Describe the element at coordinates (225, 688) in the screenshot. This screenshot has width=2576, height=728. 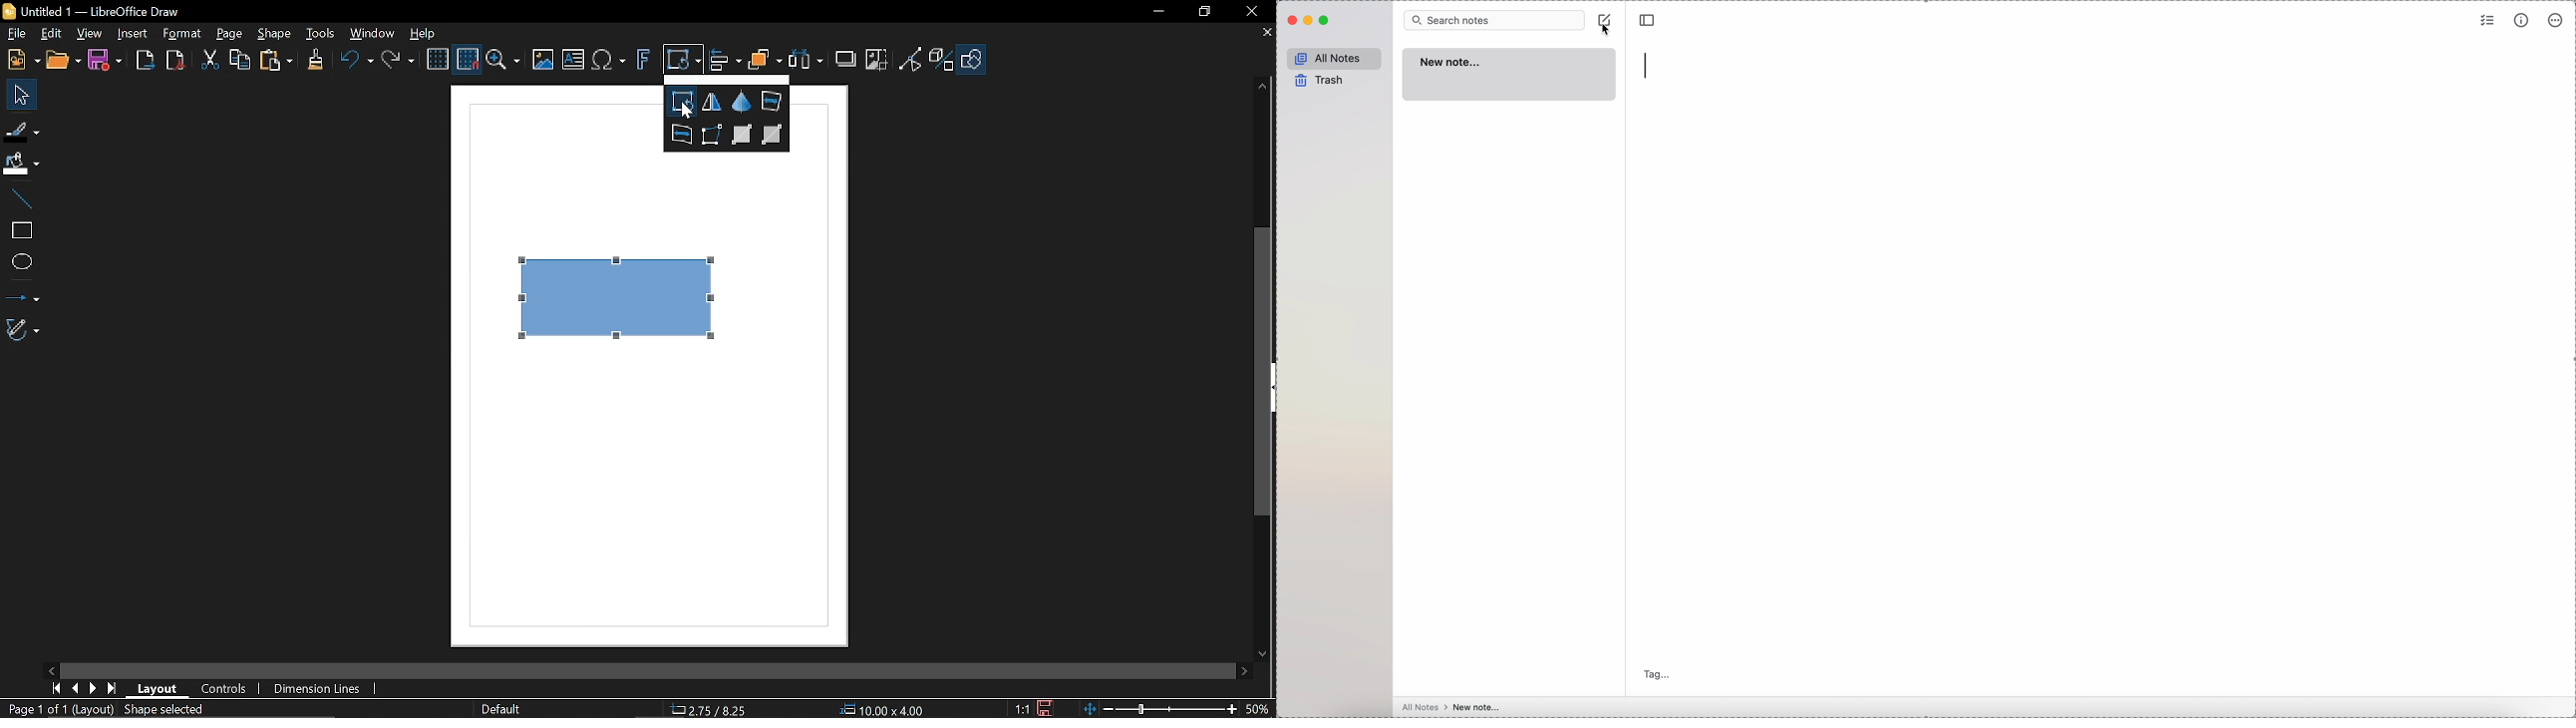
I see `Controls` at that location.